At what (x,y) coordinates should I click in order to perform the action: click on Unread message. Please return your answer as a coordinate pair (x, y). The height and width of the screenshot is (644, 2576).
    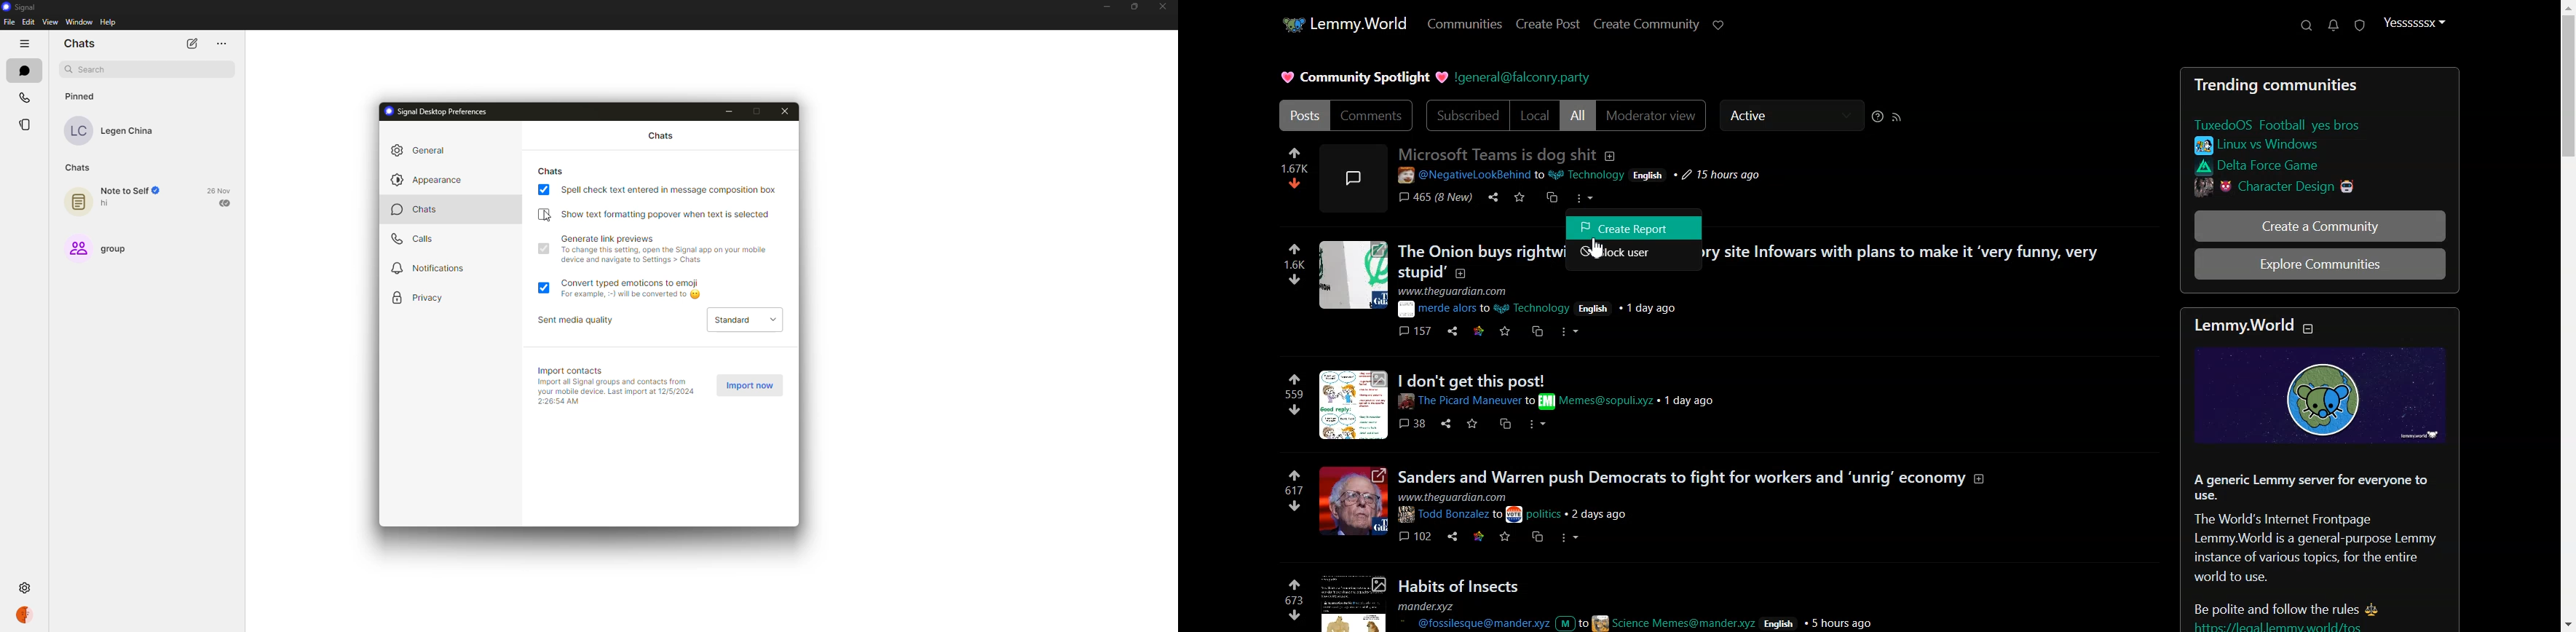
    Looking at the image, I should click on (2334, 26).